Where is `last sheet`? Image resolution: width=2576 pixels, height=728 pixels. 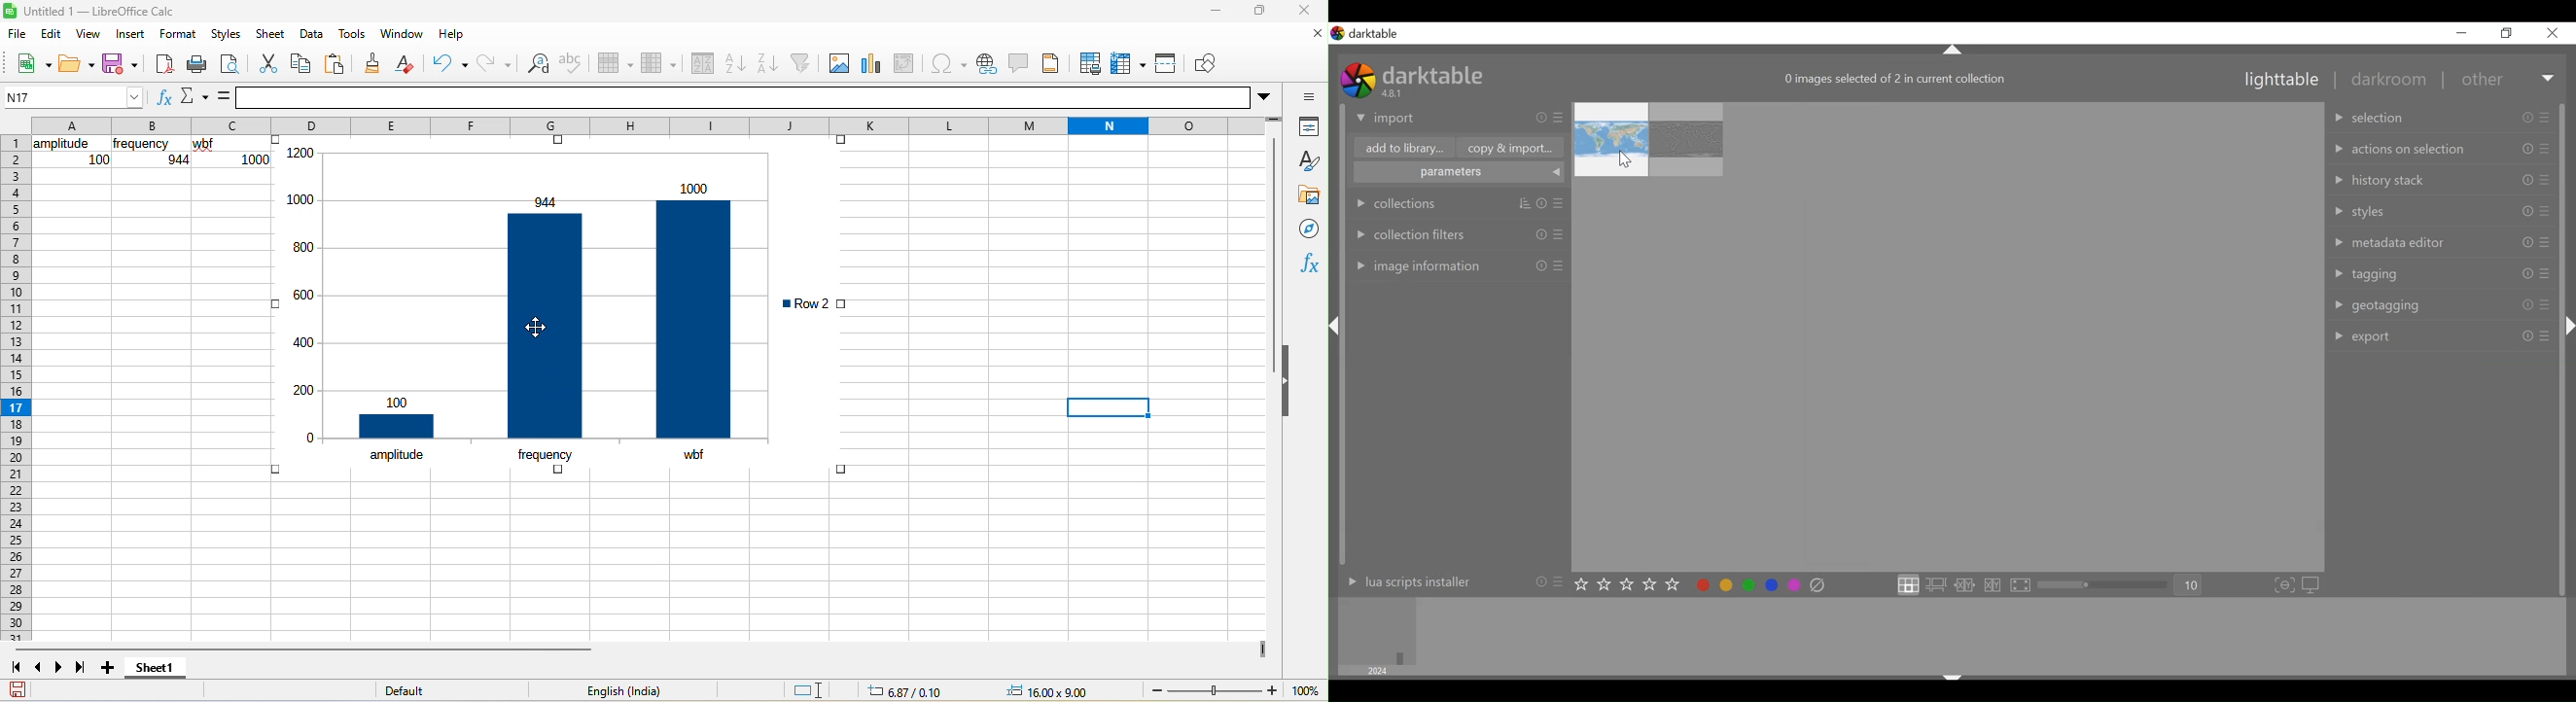 last sheet is located at coordinates (84, 669).